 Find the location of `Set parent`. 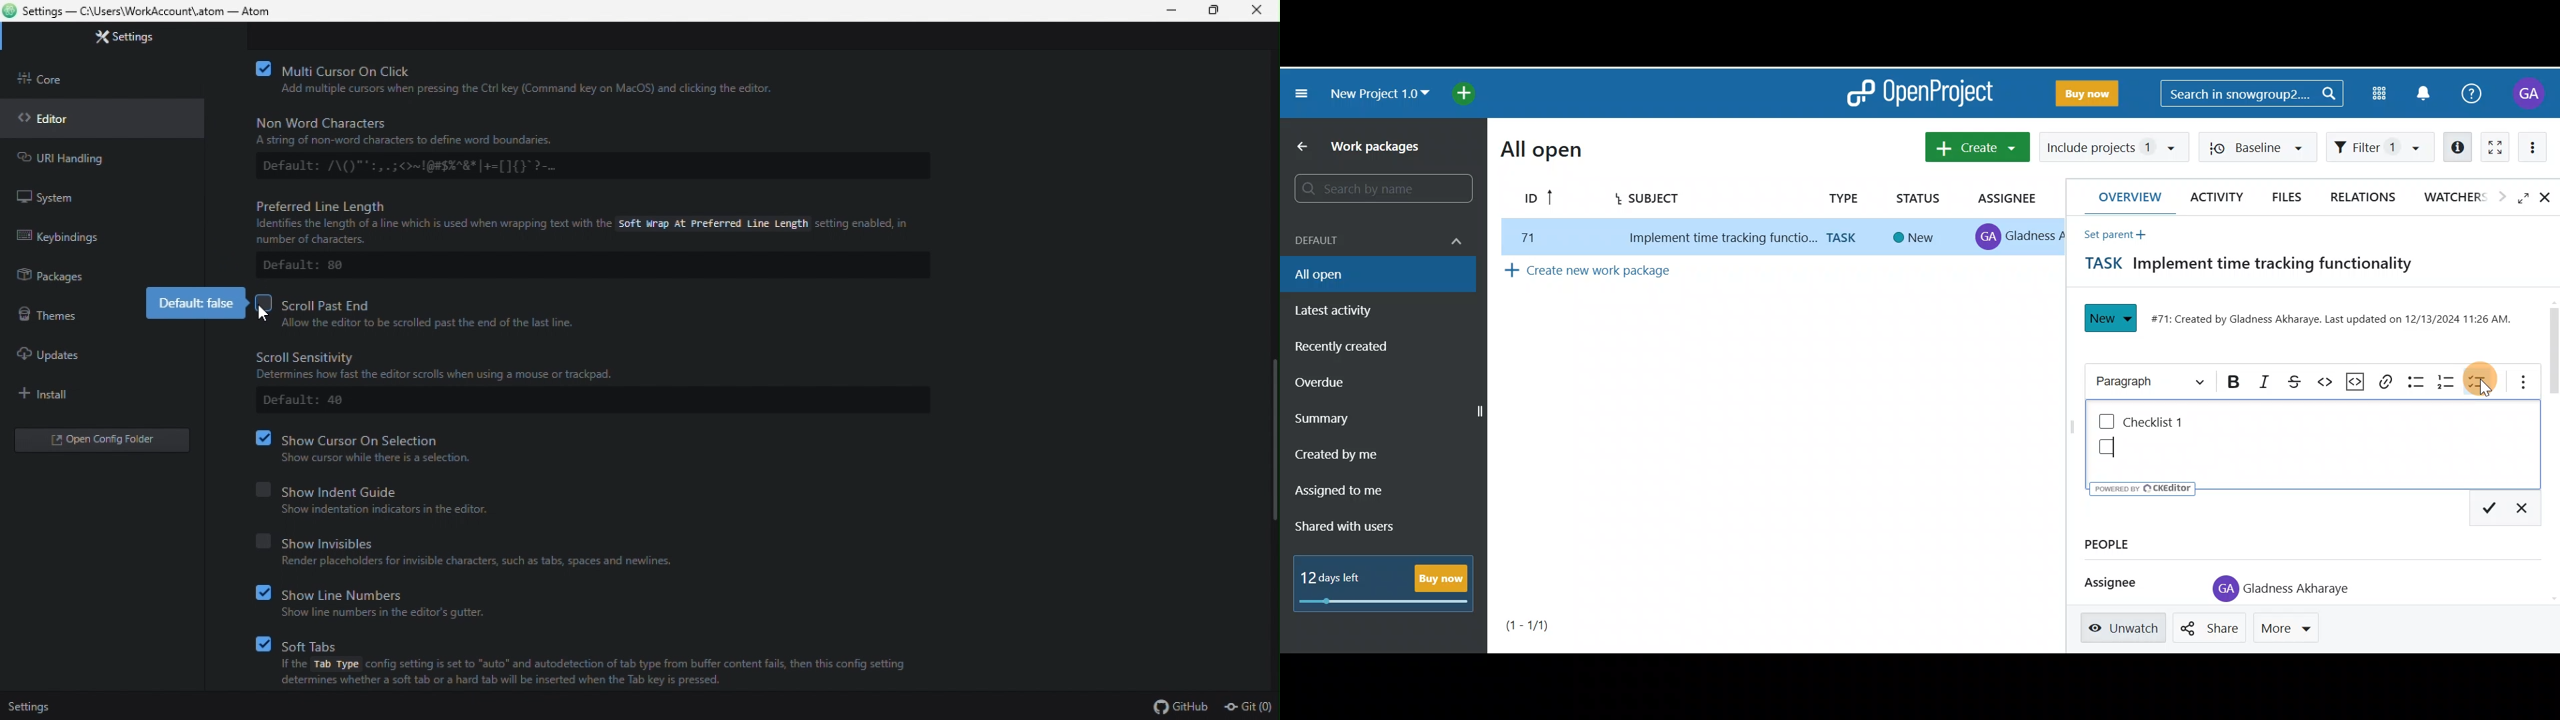

Set parent is located at coordinates (2111, 234).